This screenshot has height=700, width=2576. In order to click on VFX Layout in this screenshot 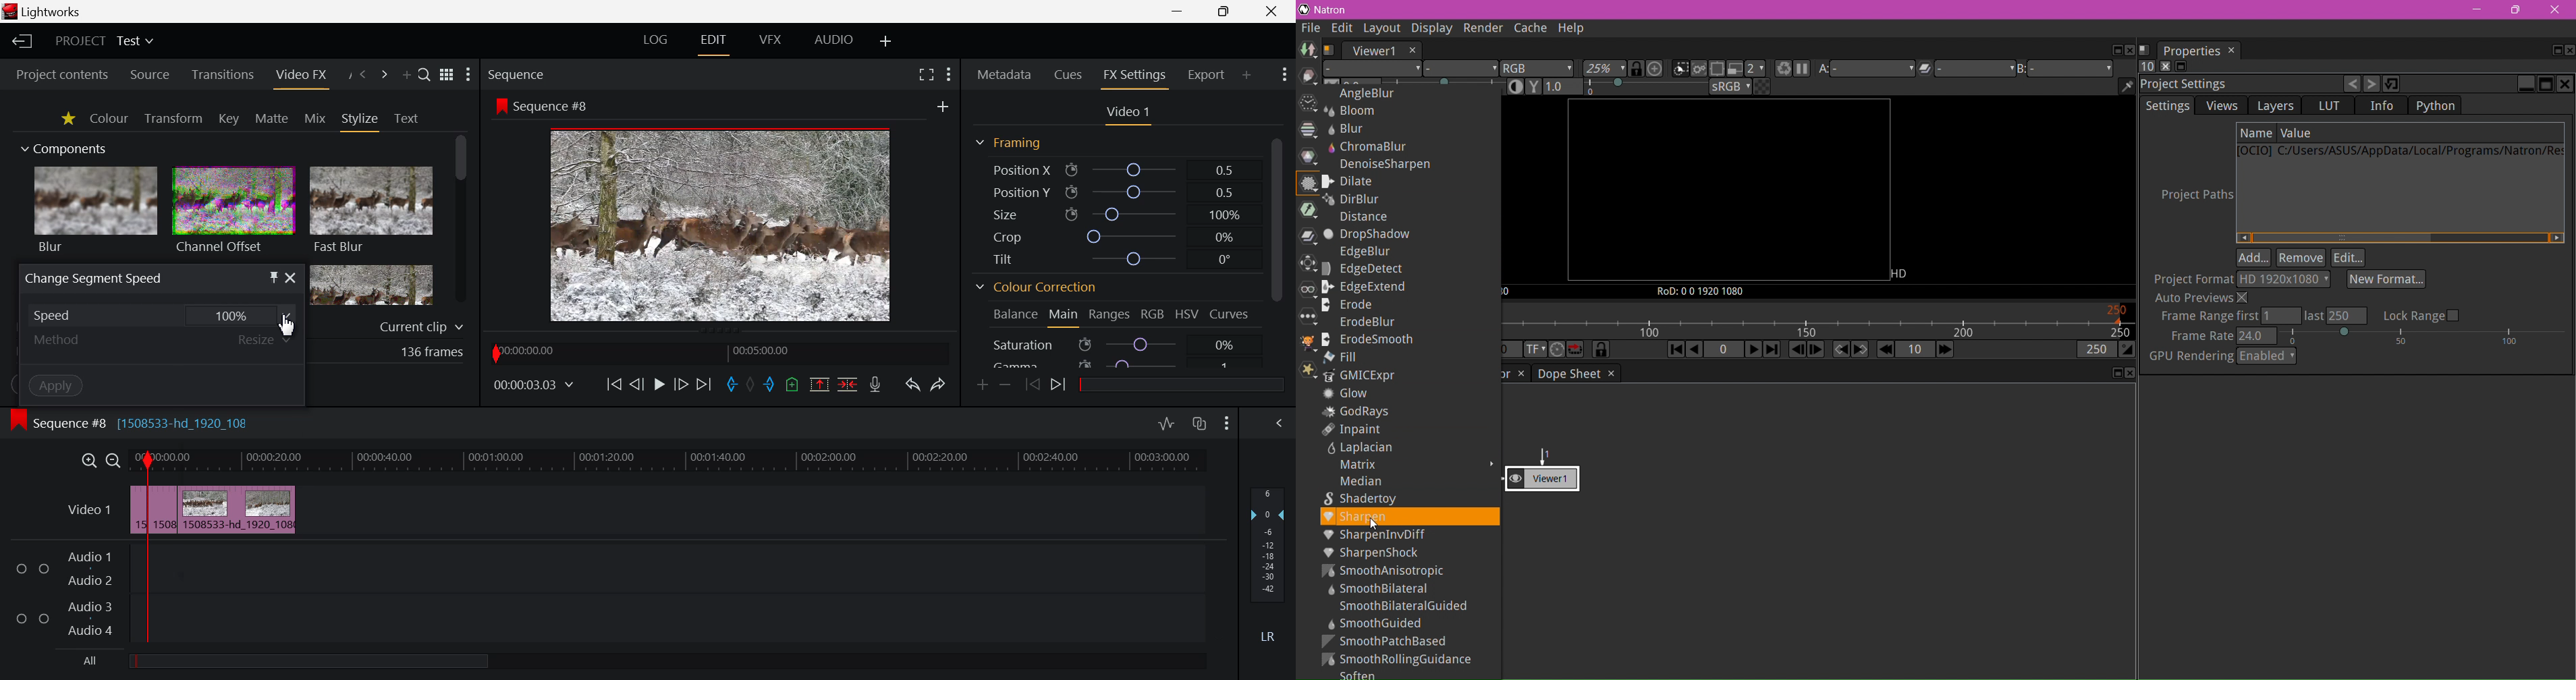, I will do `click(769, 40)`.